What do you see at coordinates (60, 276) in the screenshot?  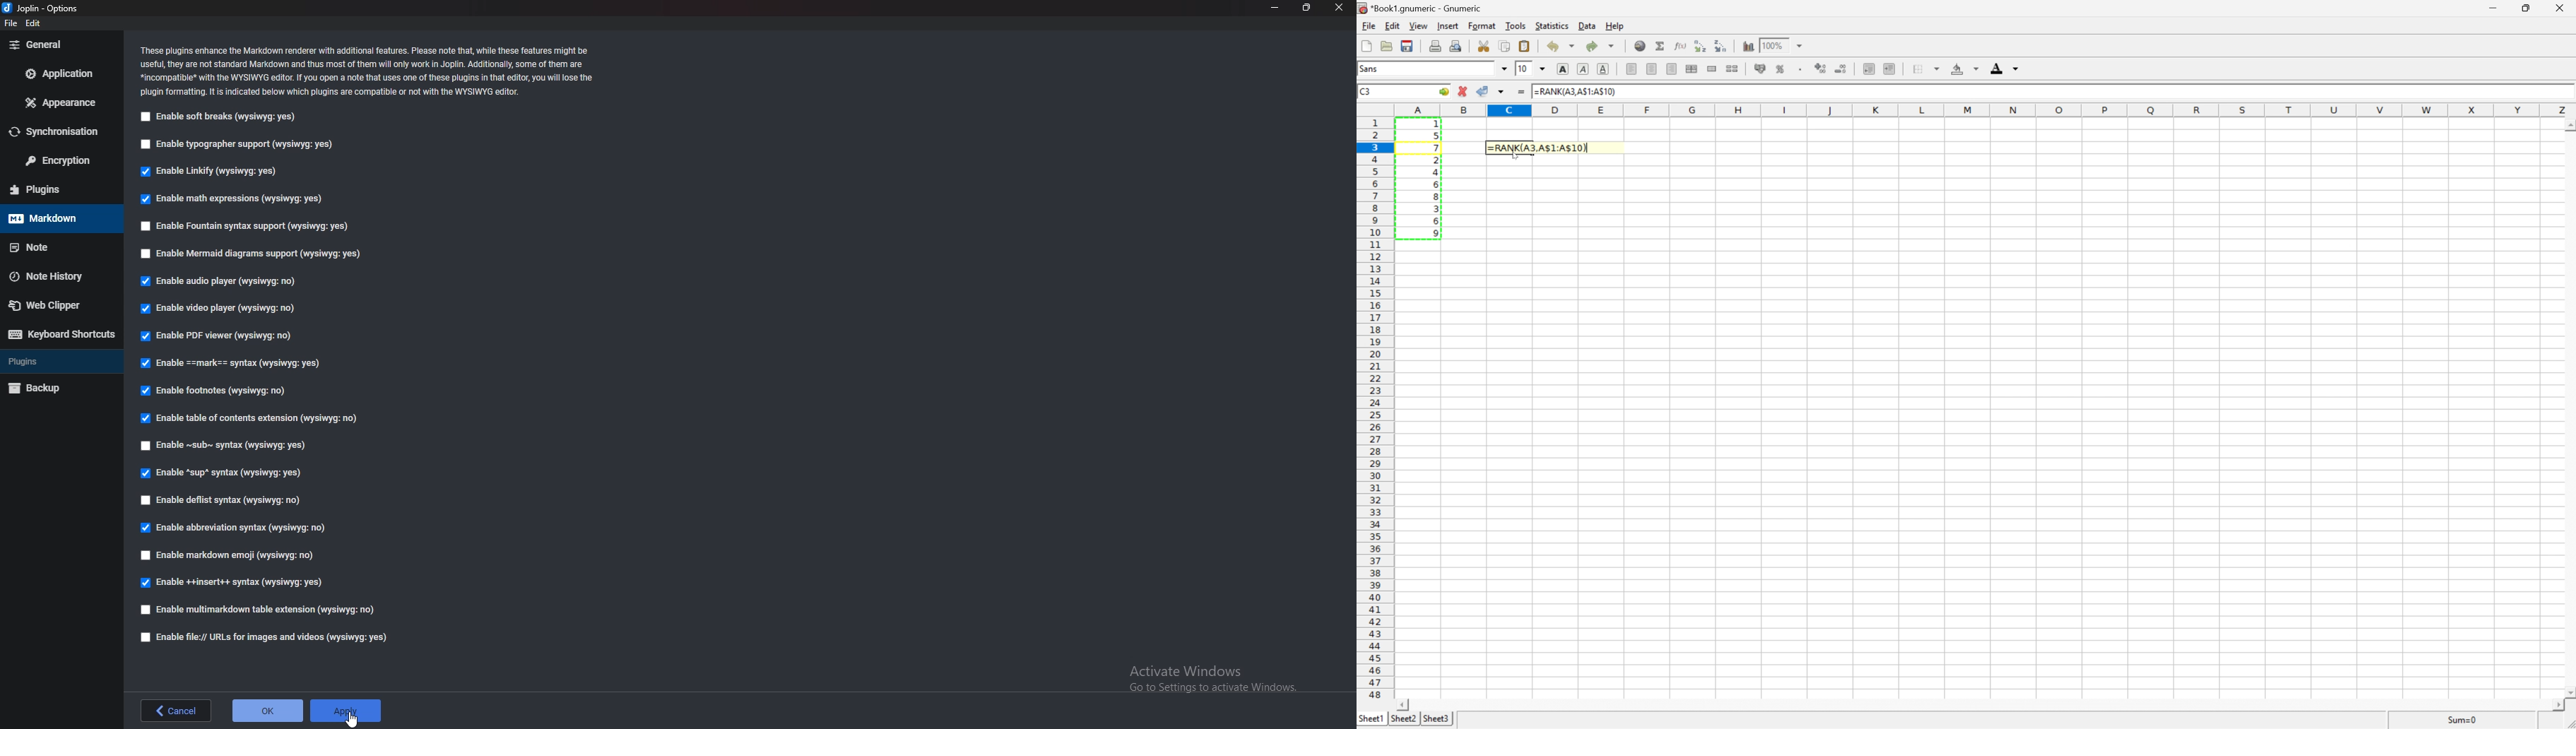 I see `Note history` at bounding box center [60, 276].